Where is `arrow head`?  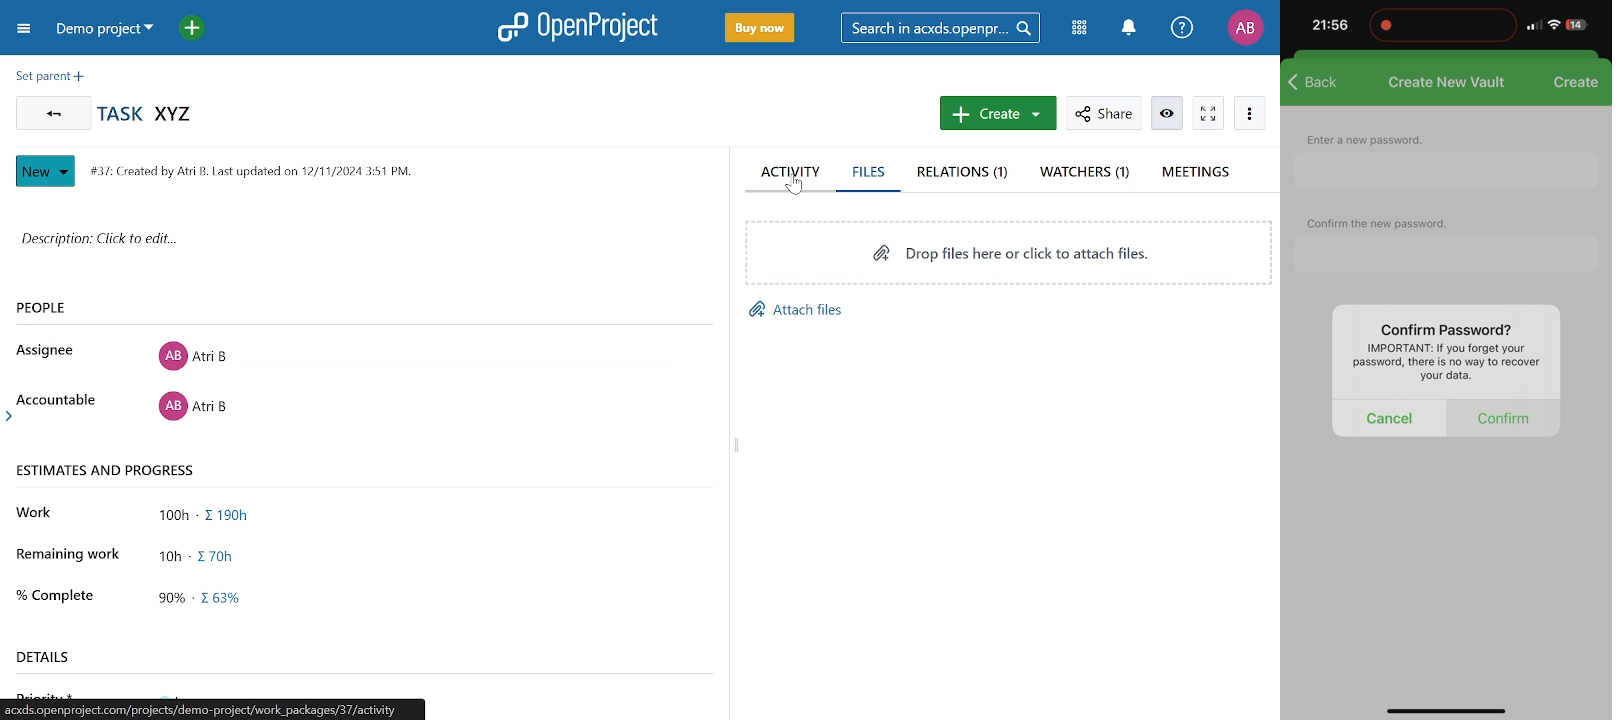 arrow head is located at coordinates (11, 414).